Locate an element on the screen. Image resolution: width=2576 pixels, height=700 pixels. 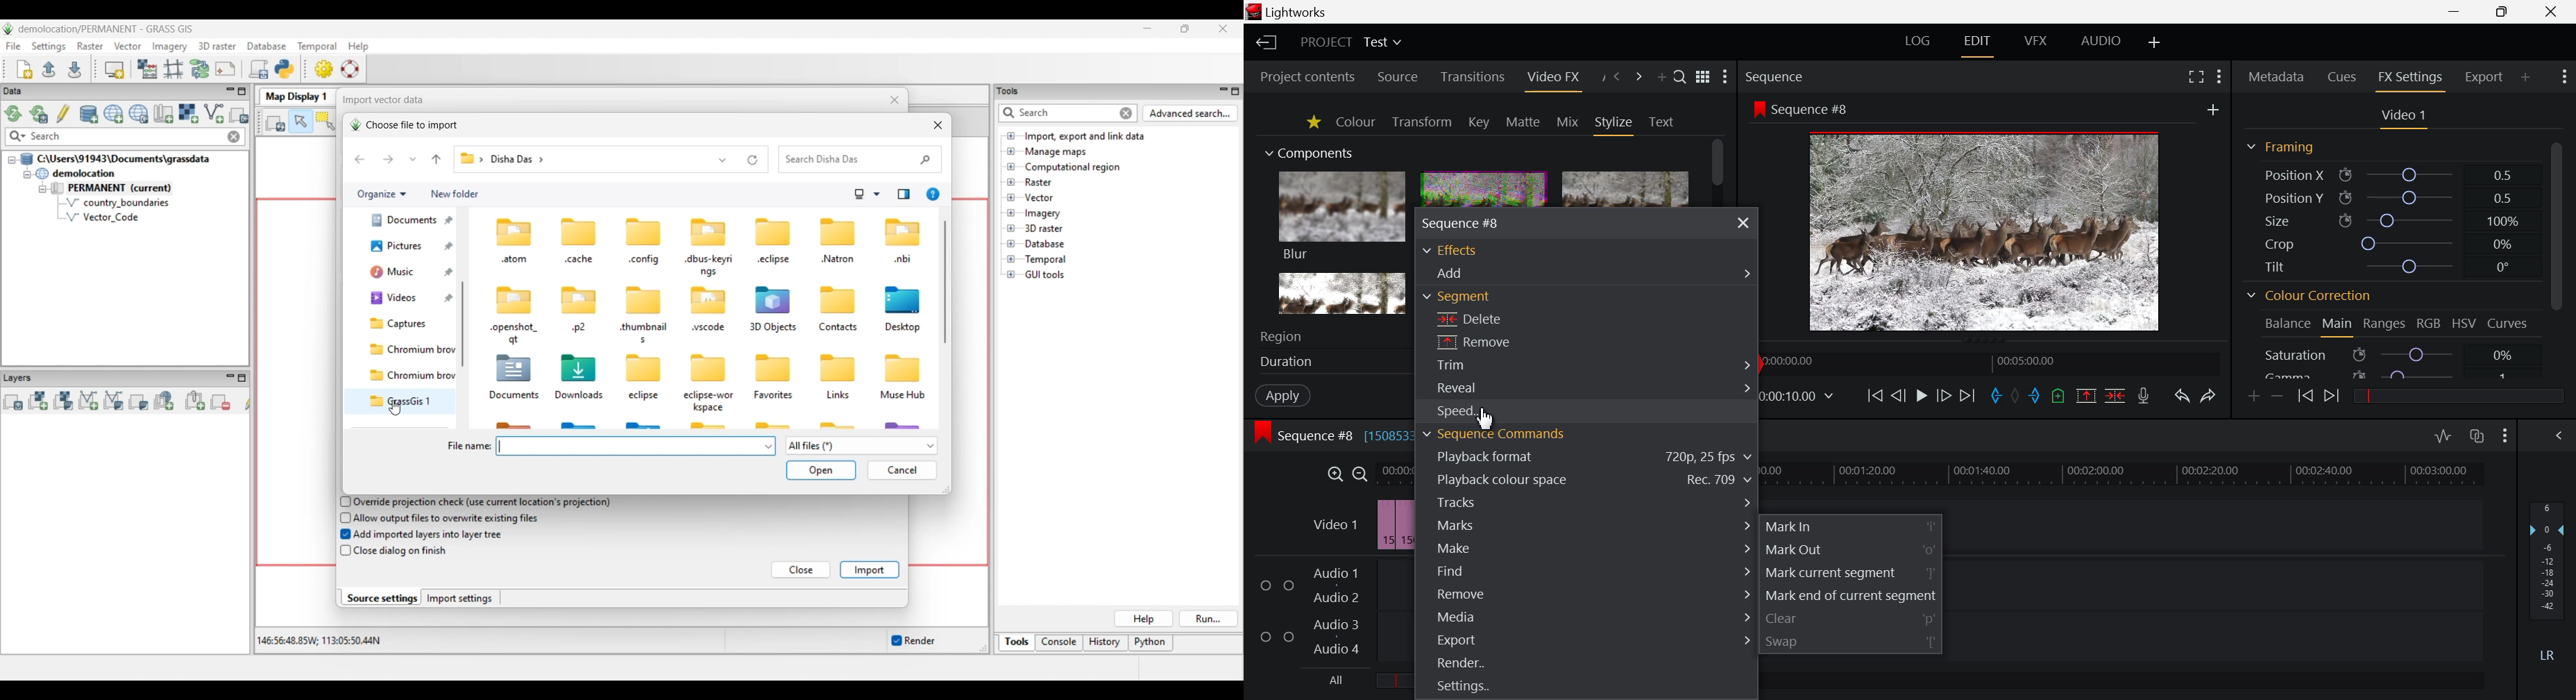
Delete is located at coordinates (1515, 317).